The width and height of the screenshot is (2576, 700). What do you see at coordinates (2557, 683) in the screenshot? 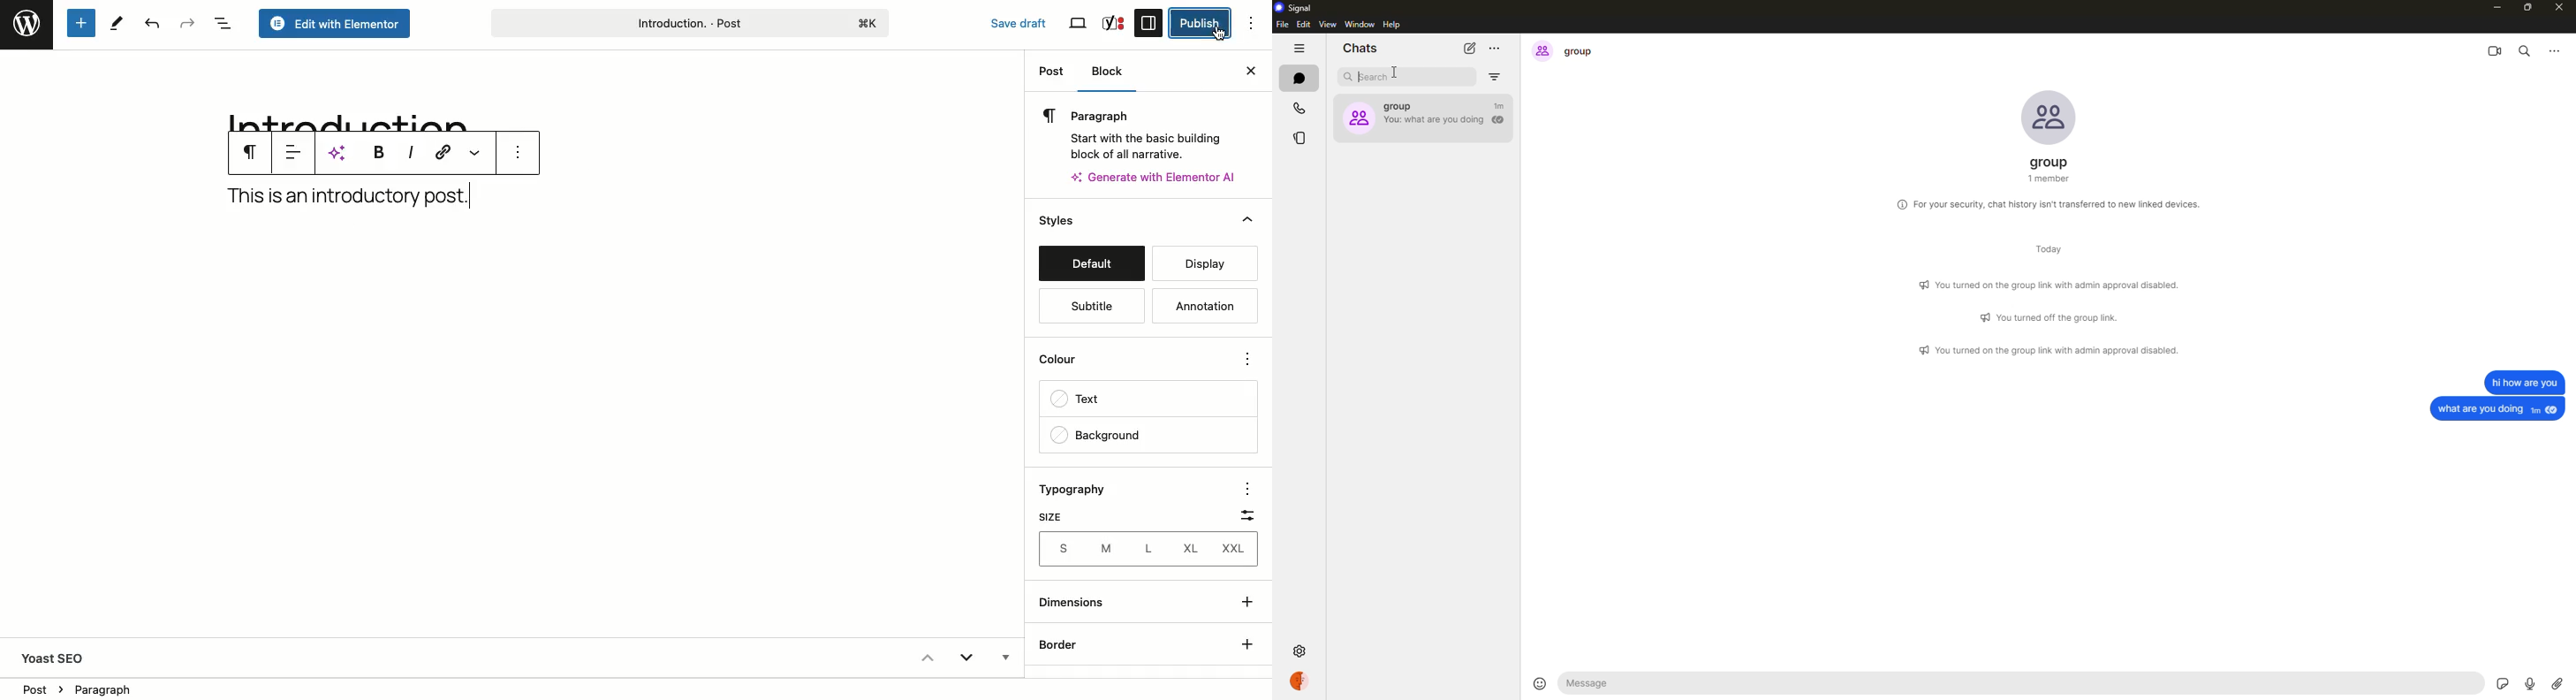
I see `attach` at bounding box center [2557, 683].